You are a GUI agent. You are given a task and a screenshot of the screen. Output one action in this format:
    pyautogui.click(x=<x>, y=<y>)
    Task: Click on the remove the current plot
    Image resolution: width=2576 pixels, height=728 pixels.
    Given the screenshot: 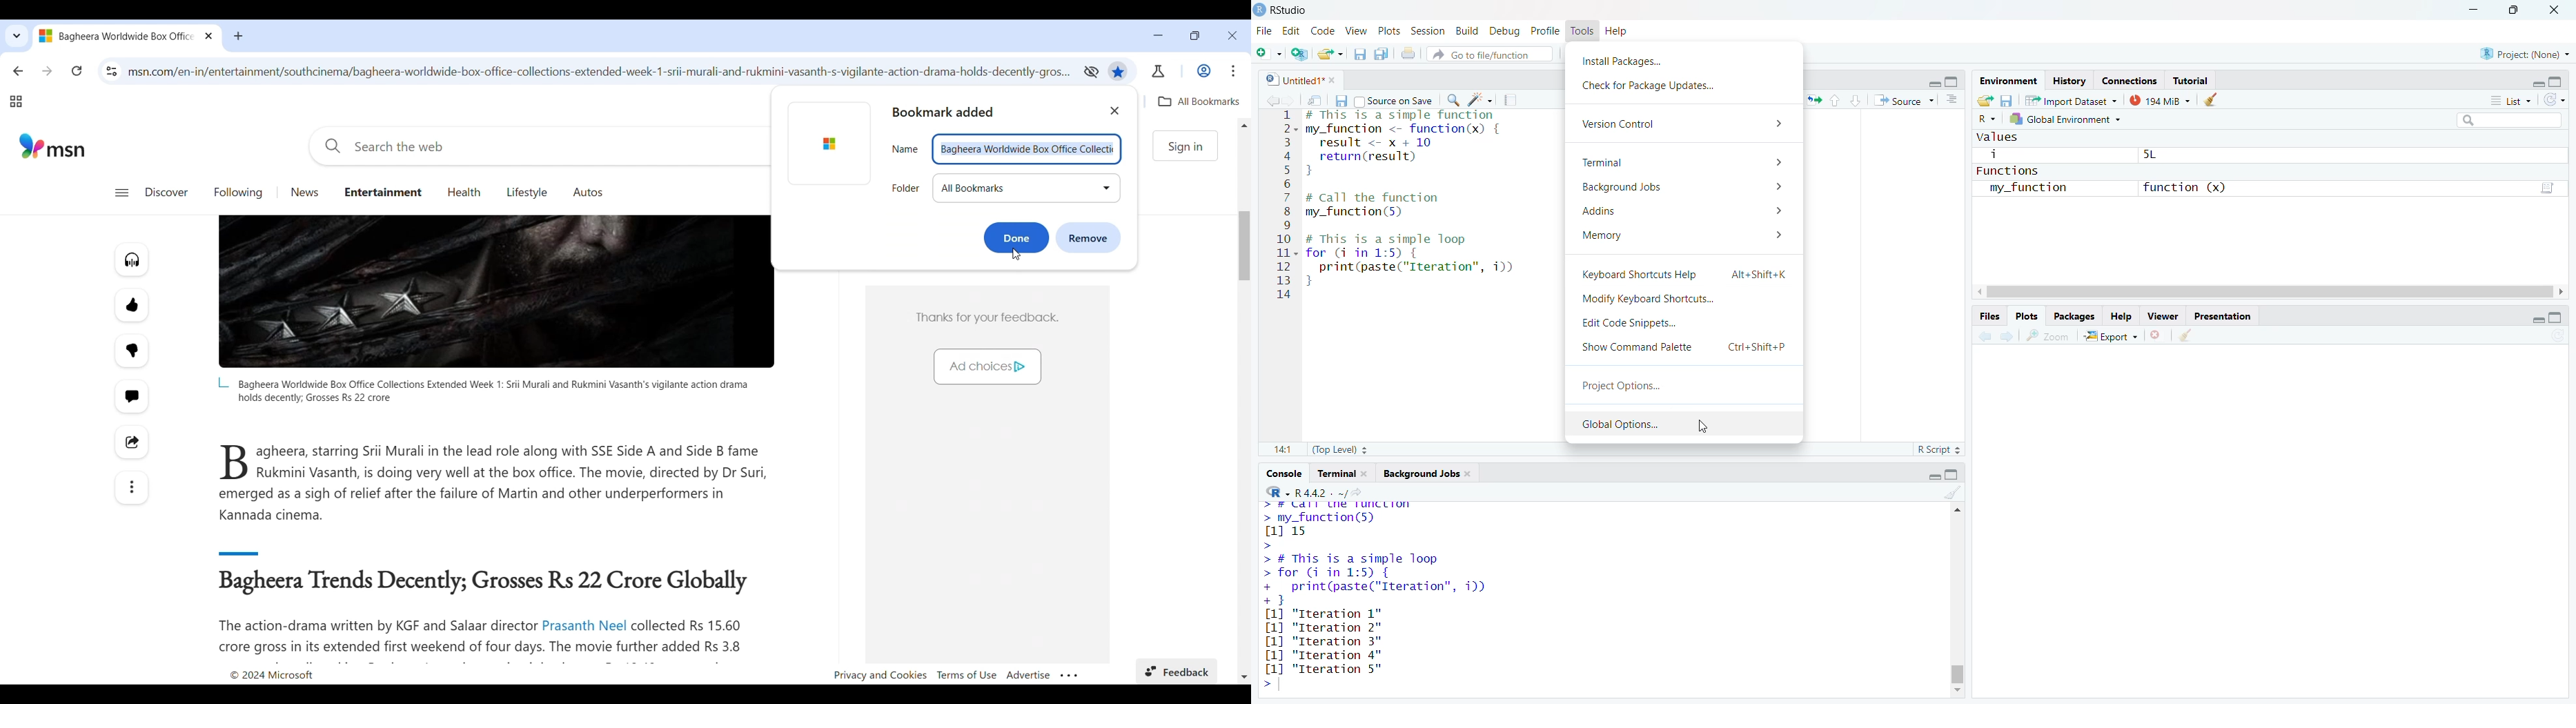 What is the action you would take?
    pyautogui.click(x=2157, y=335)
    